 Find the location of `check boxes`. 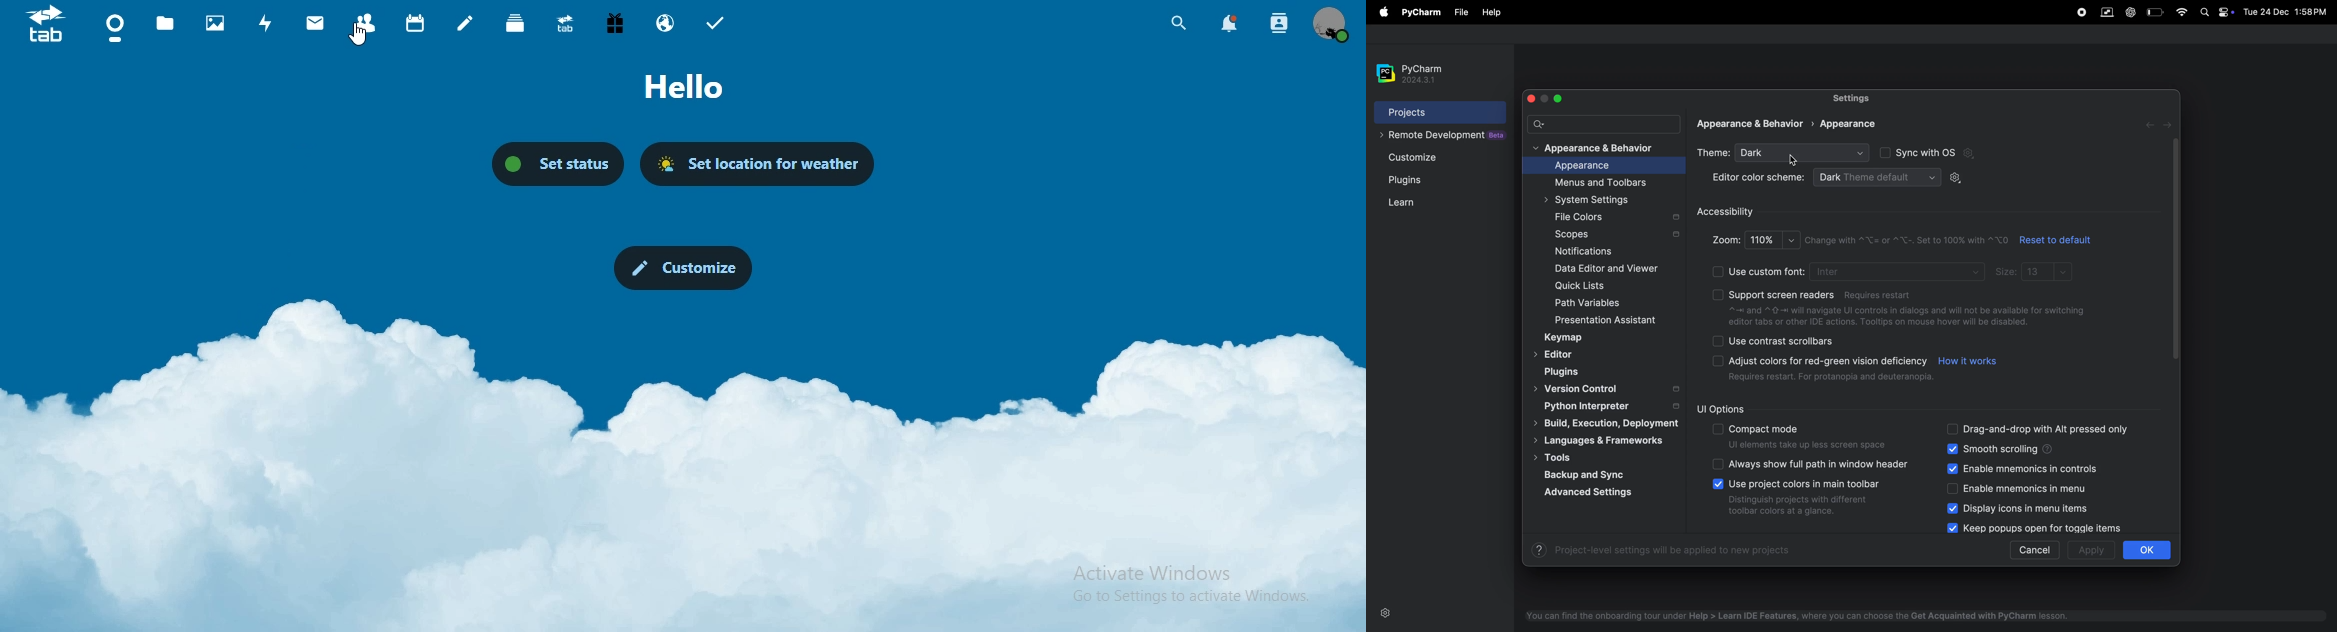

check boxes is located at coordinates (1718, 269).